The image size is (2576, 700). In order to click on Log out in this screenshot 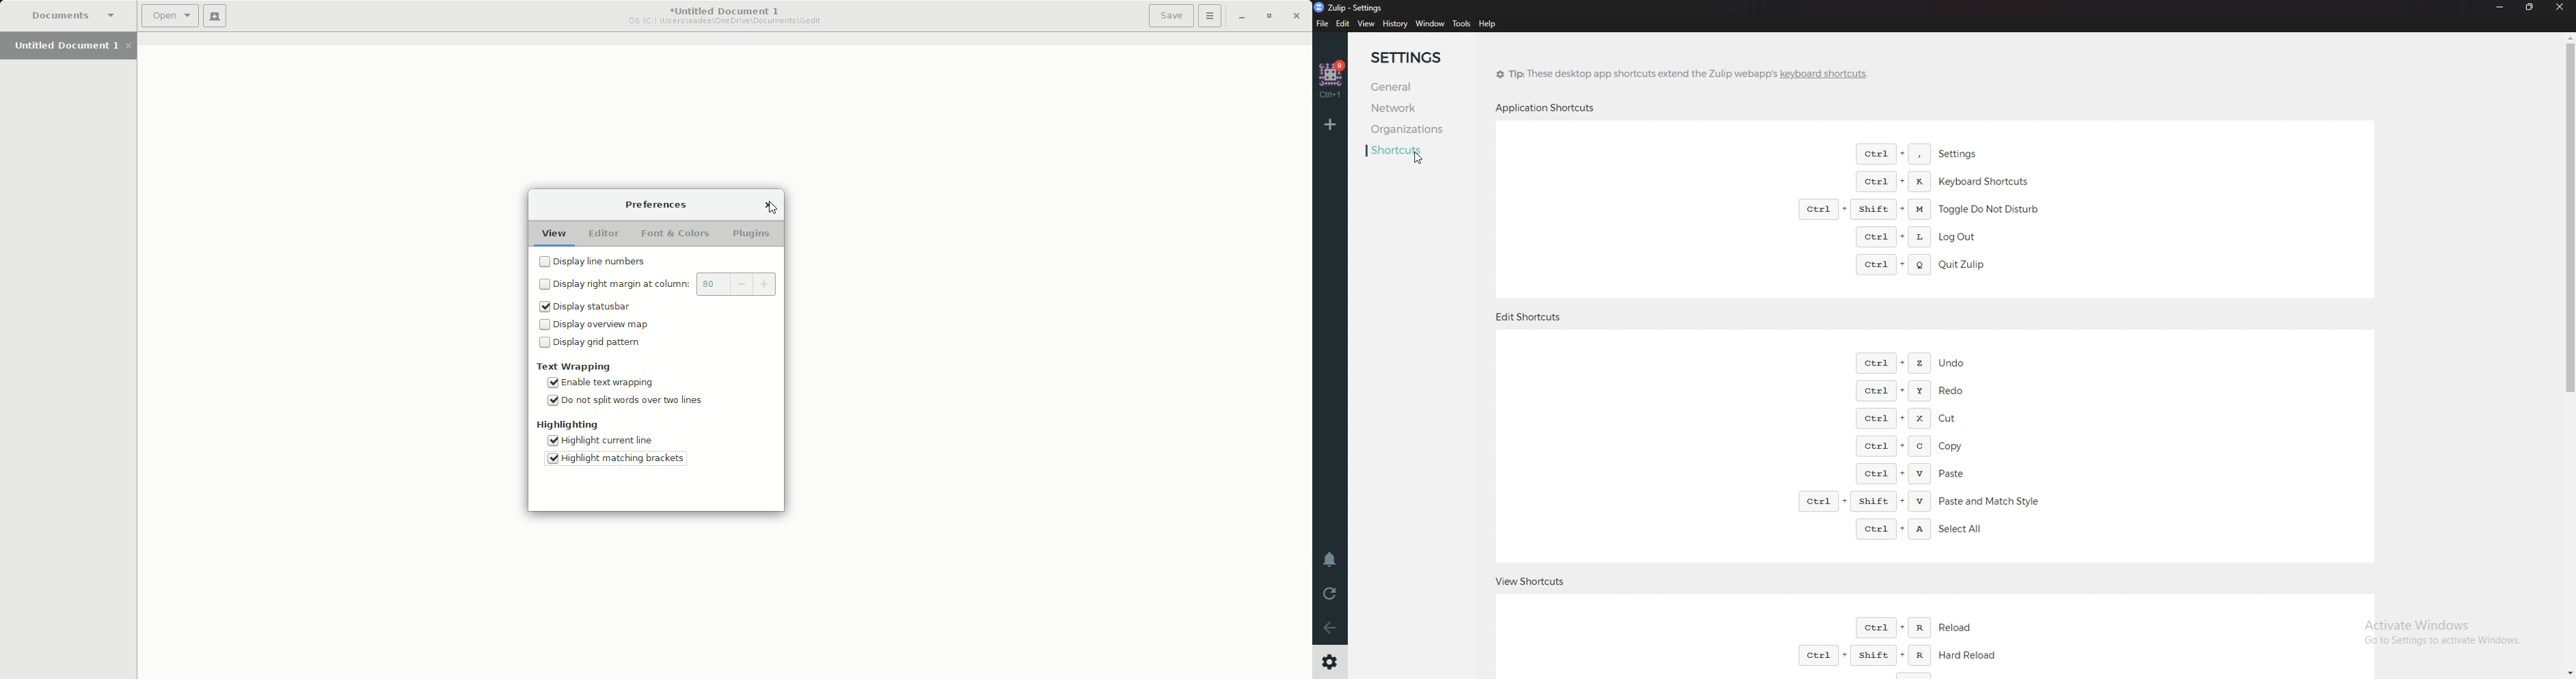, I will do `click(1923, 237)`.